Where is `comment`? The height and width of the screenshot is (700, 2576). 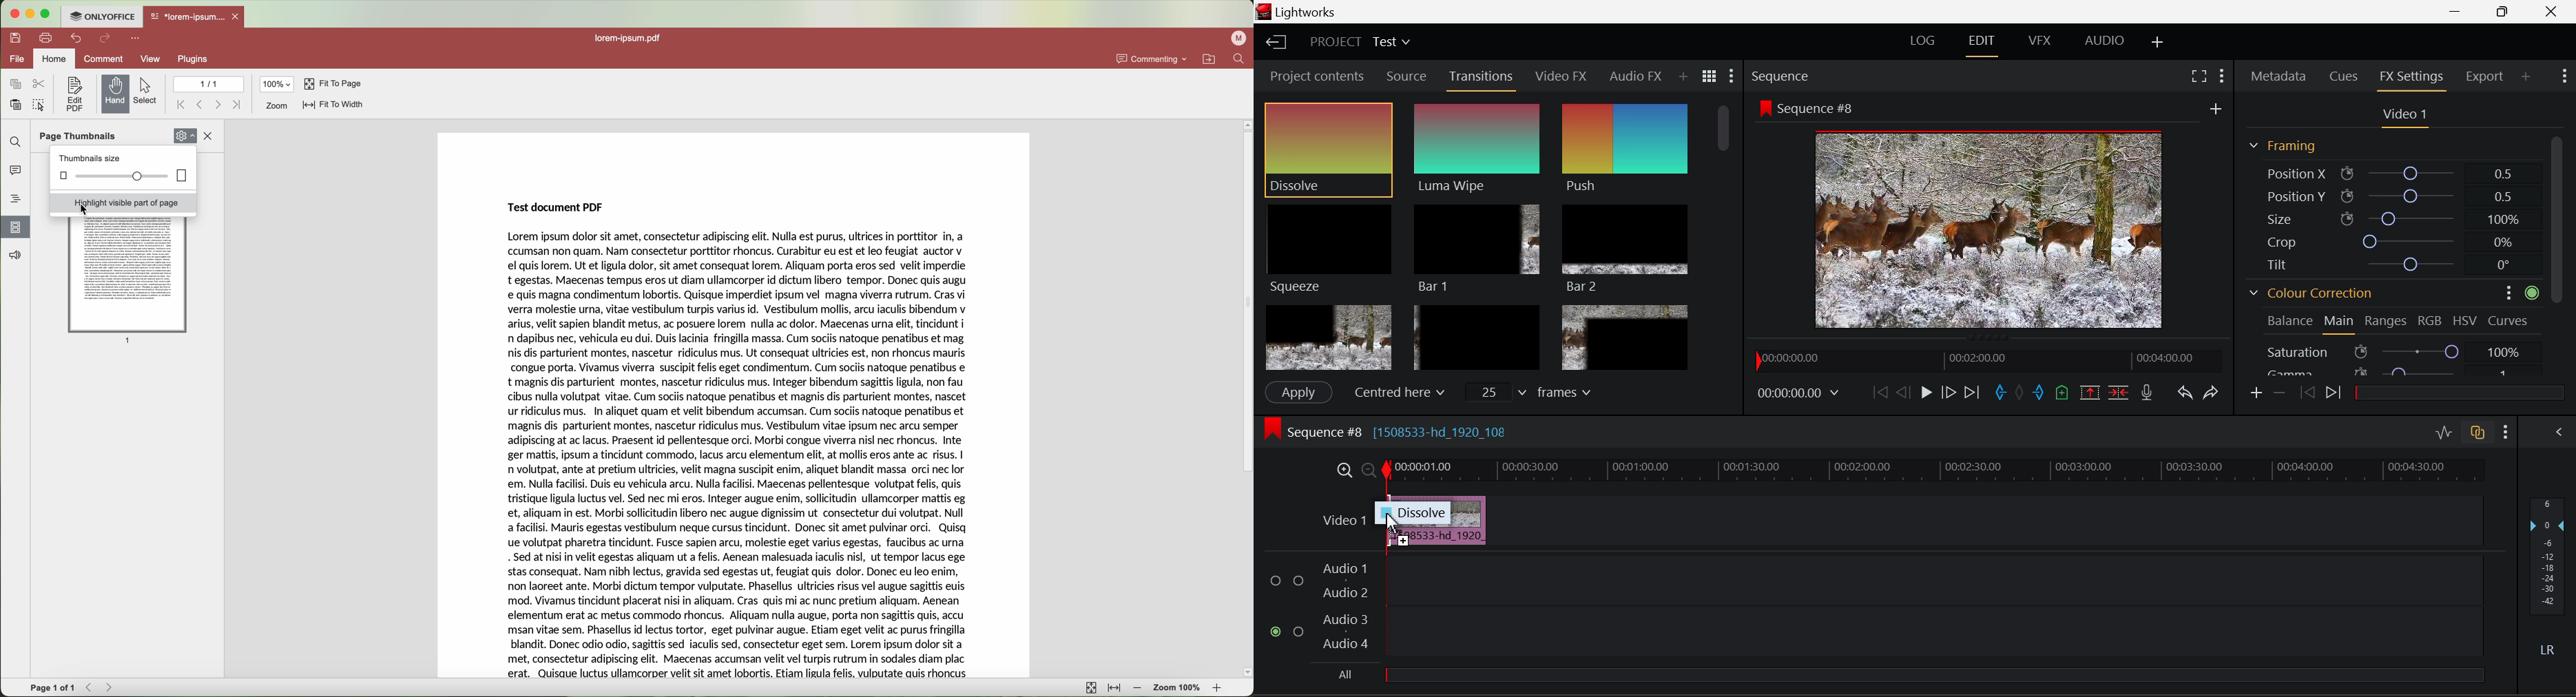 comment is located at coordinates (105, 59).